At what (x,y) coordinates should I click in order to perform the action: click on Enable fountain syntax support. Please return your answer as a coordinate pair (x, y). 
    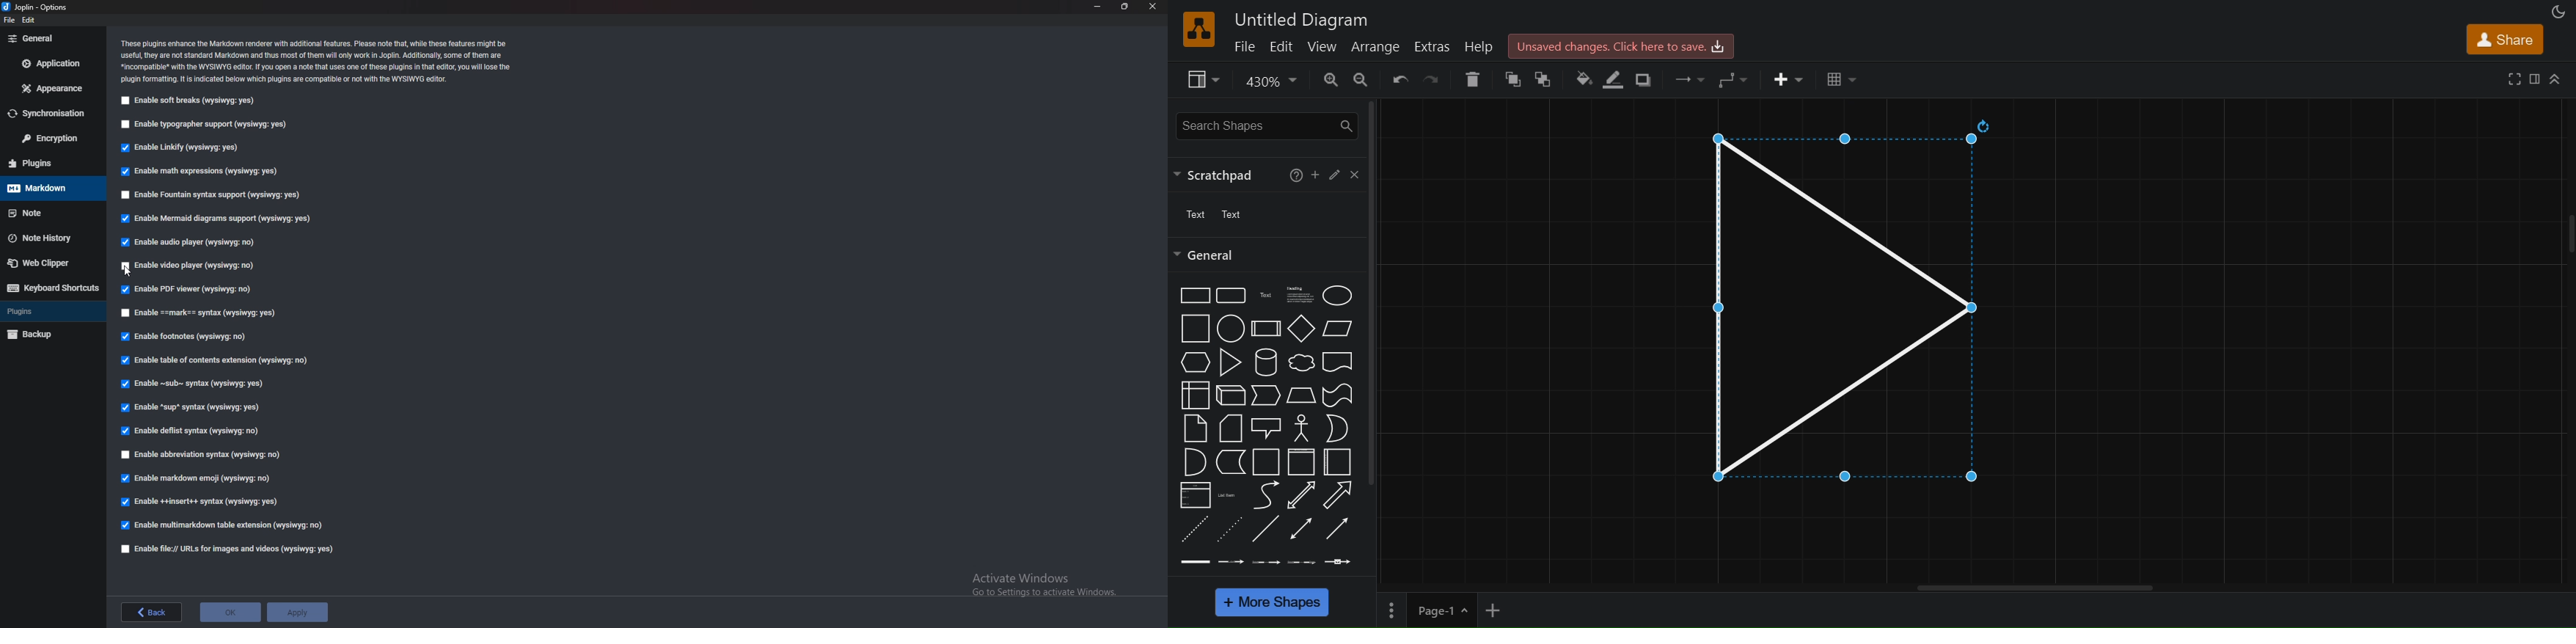
    Looking at the image, I should click on (214, 195).